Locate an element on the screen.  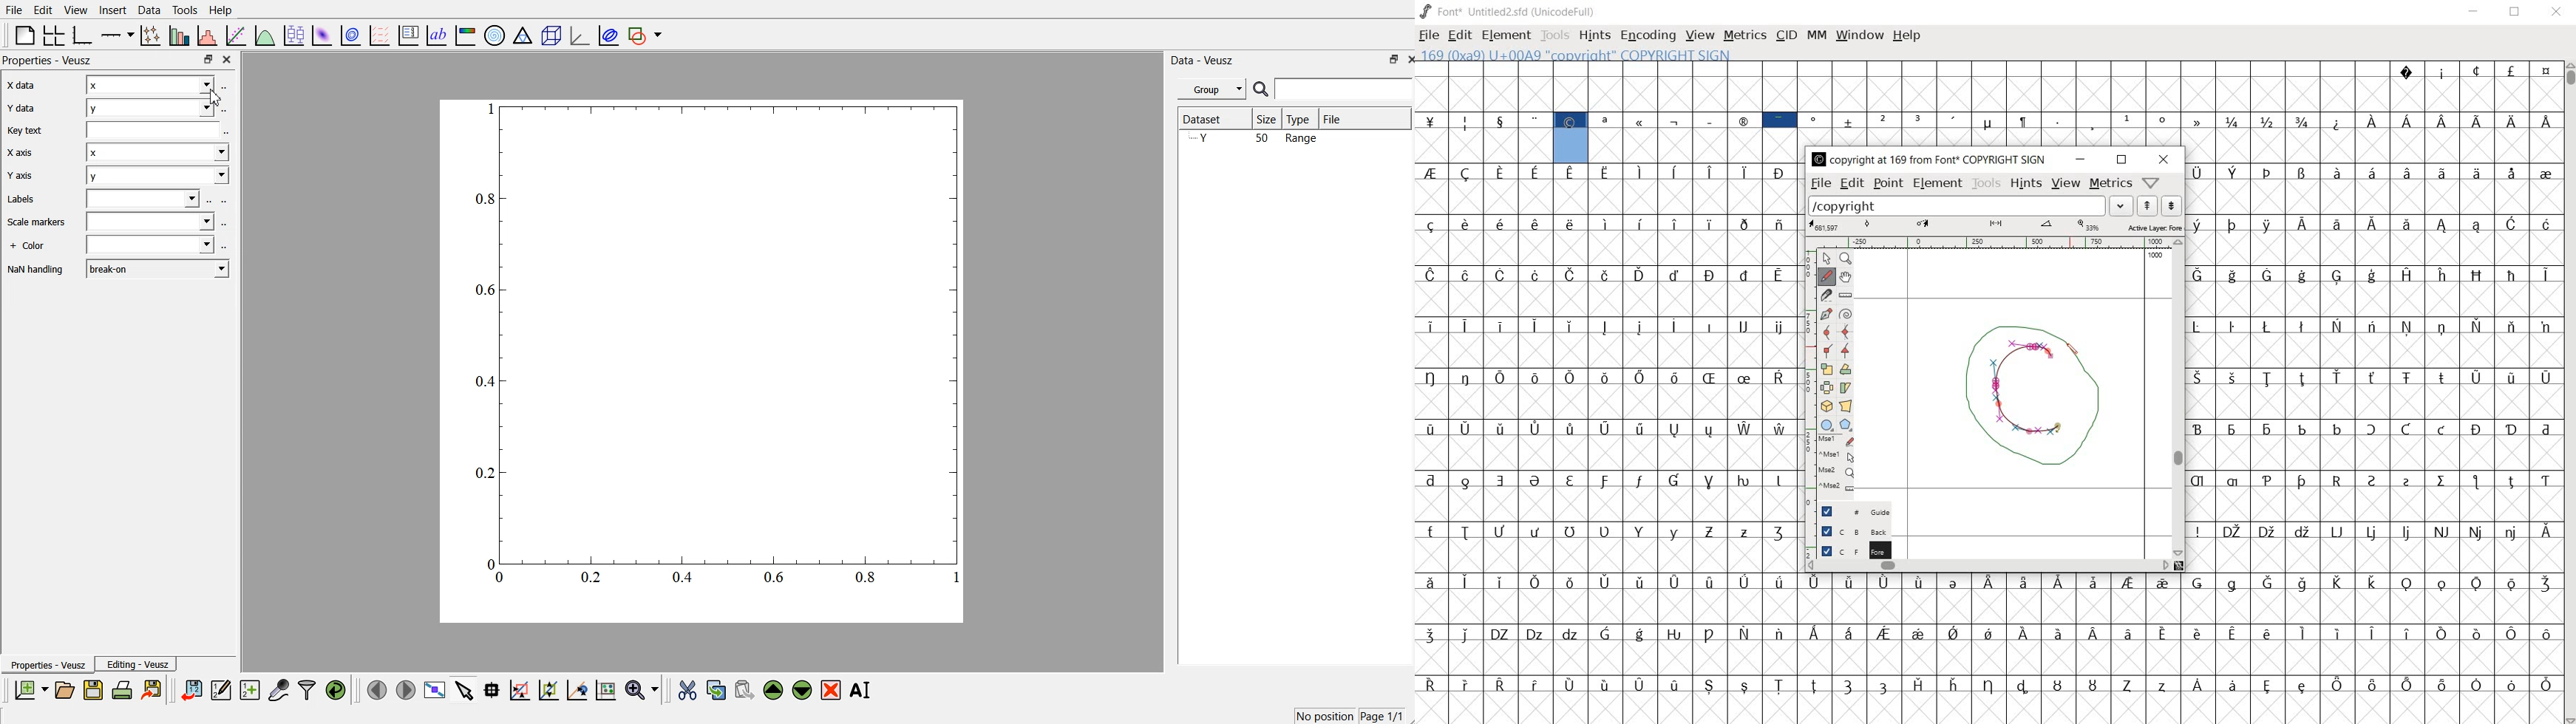
add a curve point is located at coordinates (1827, 331).